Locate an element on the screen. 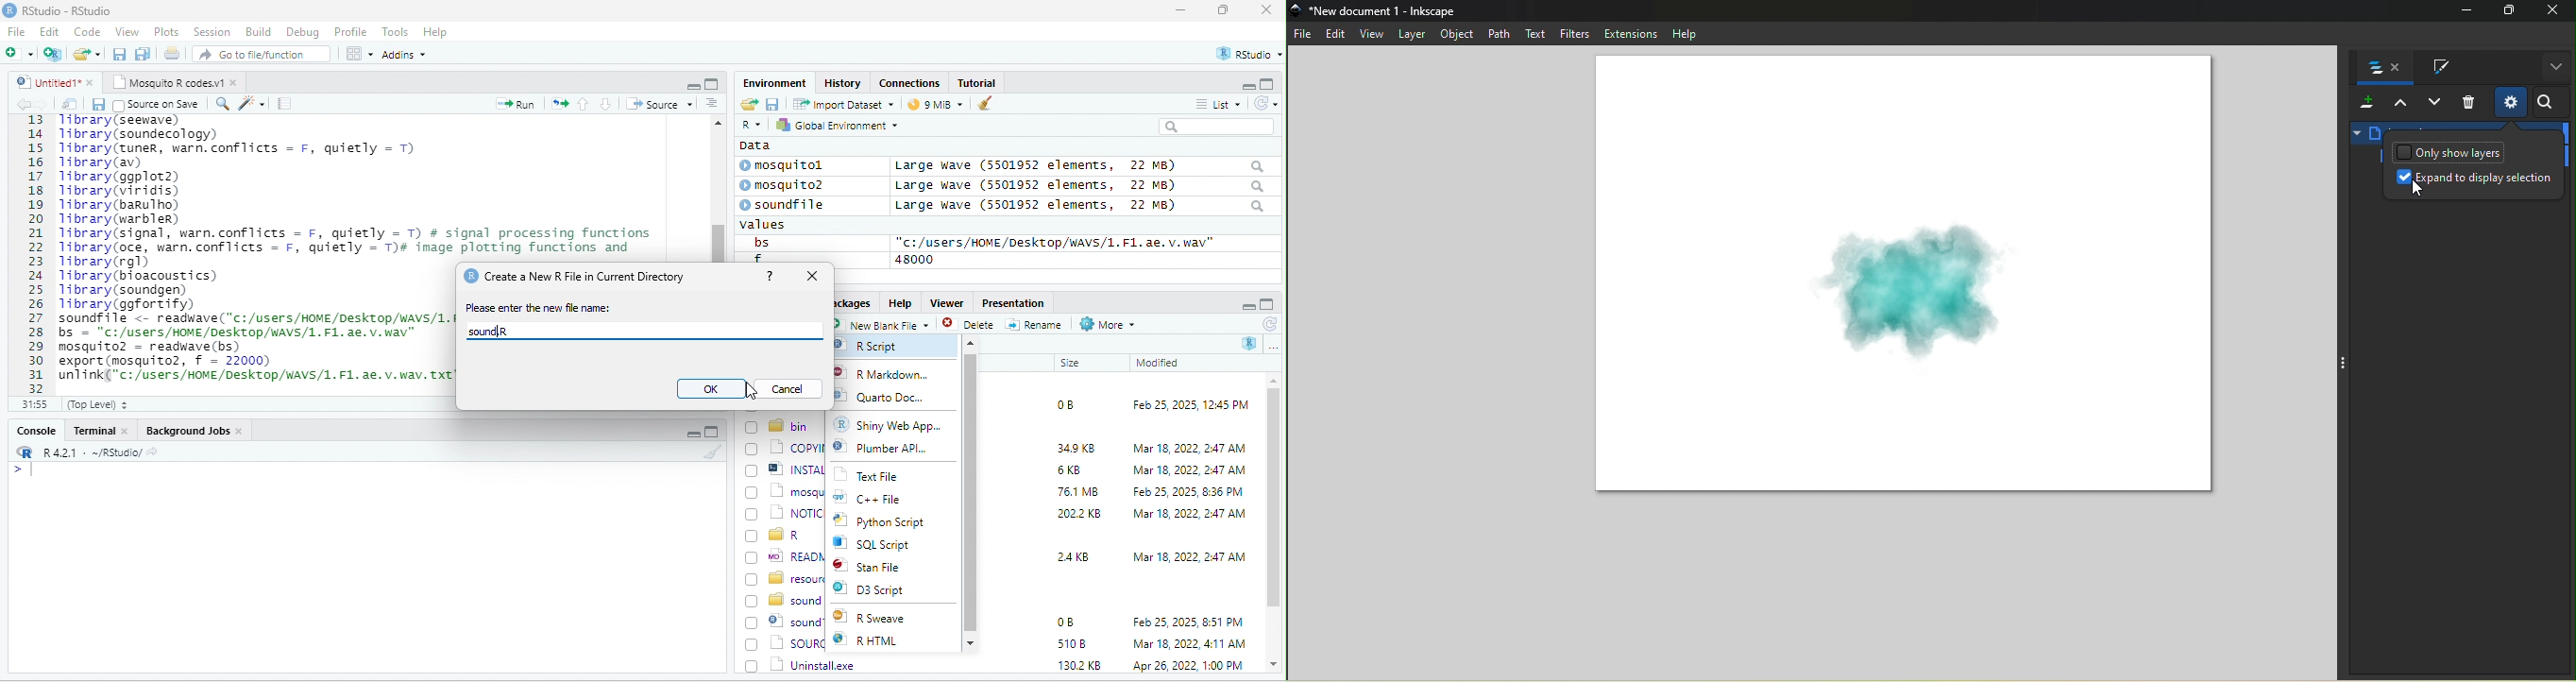  Viewer is located at coordinates (944, 303).